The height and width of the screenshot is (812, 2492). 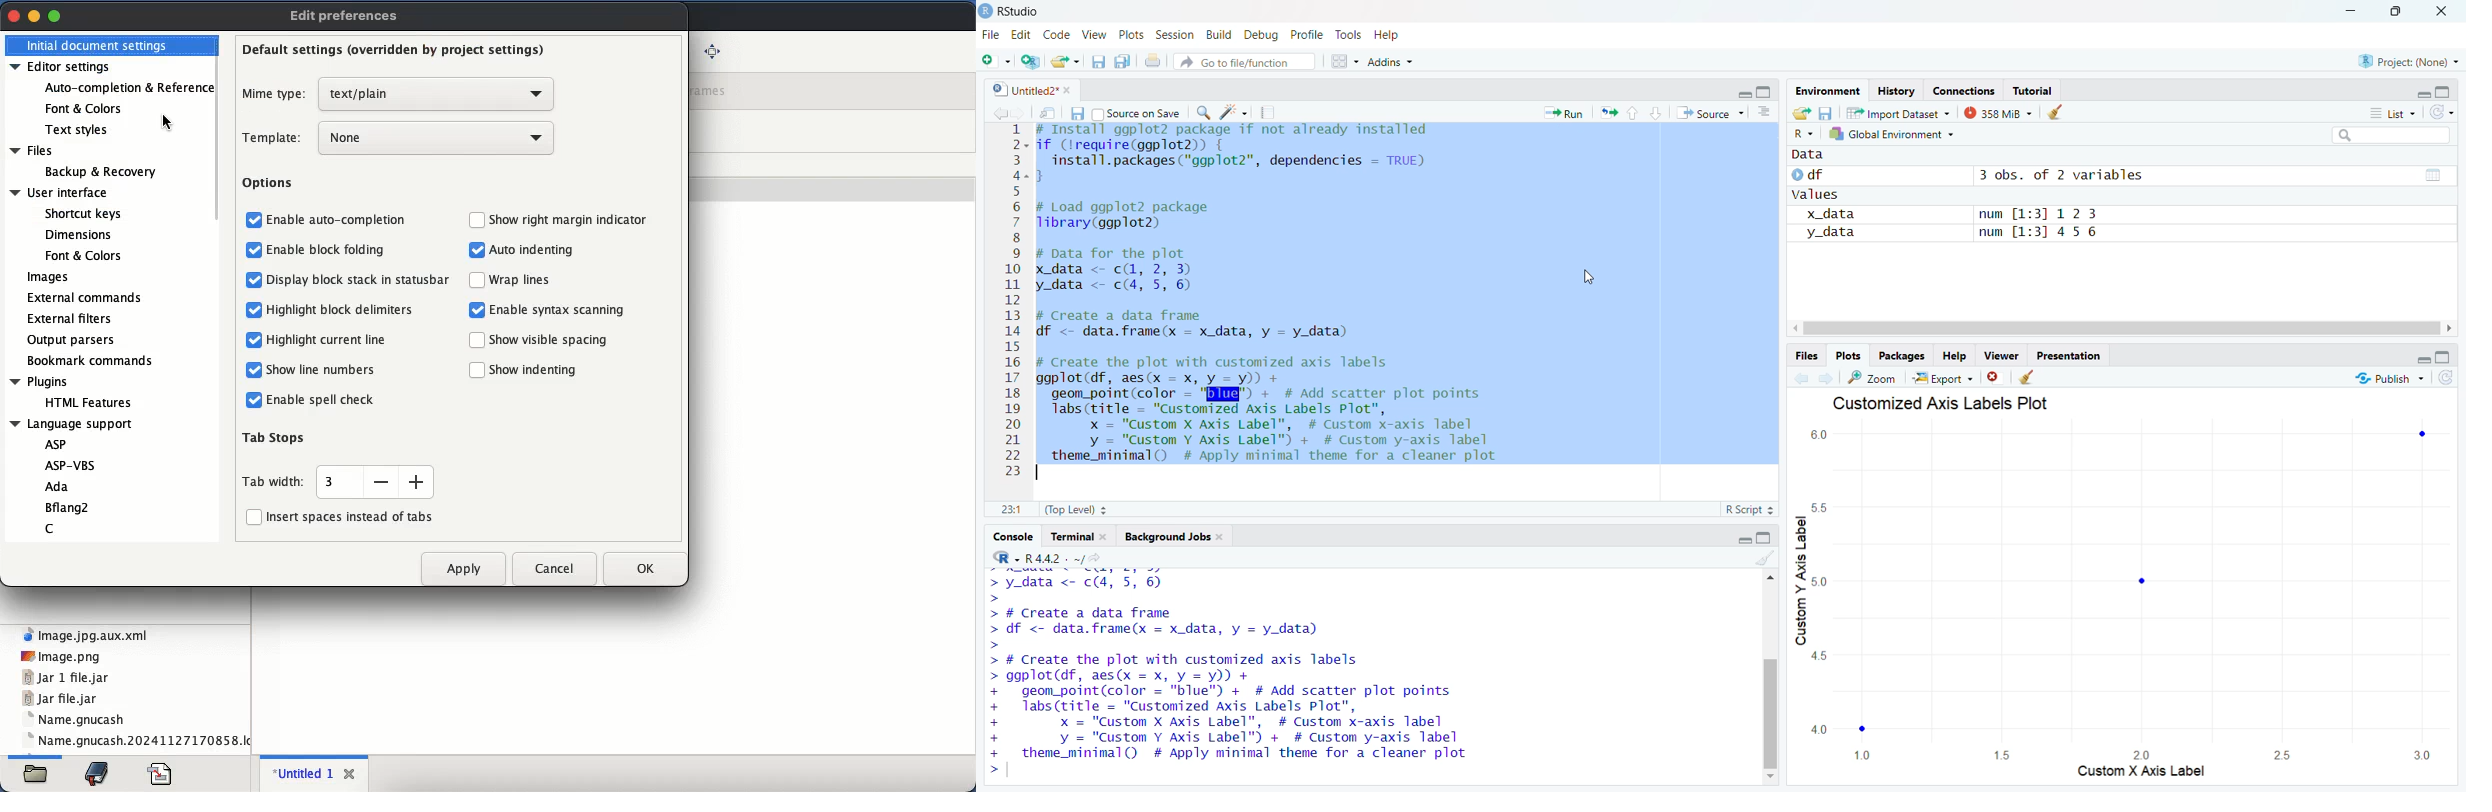 I want to click on export, so click(x=1065, y=62).